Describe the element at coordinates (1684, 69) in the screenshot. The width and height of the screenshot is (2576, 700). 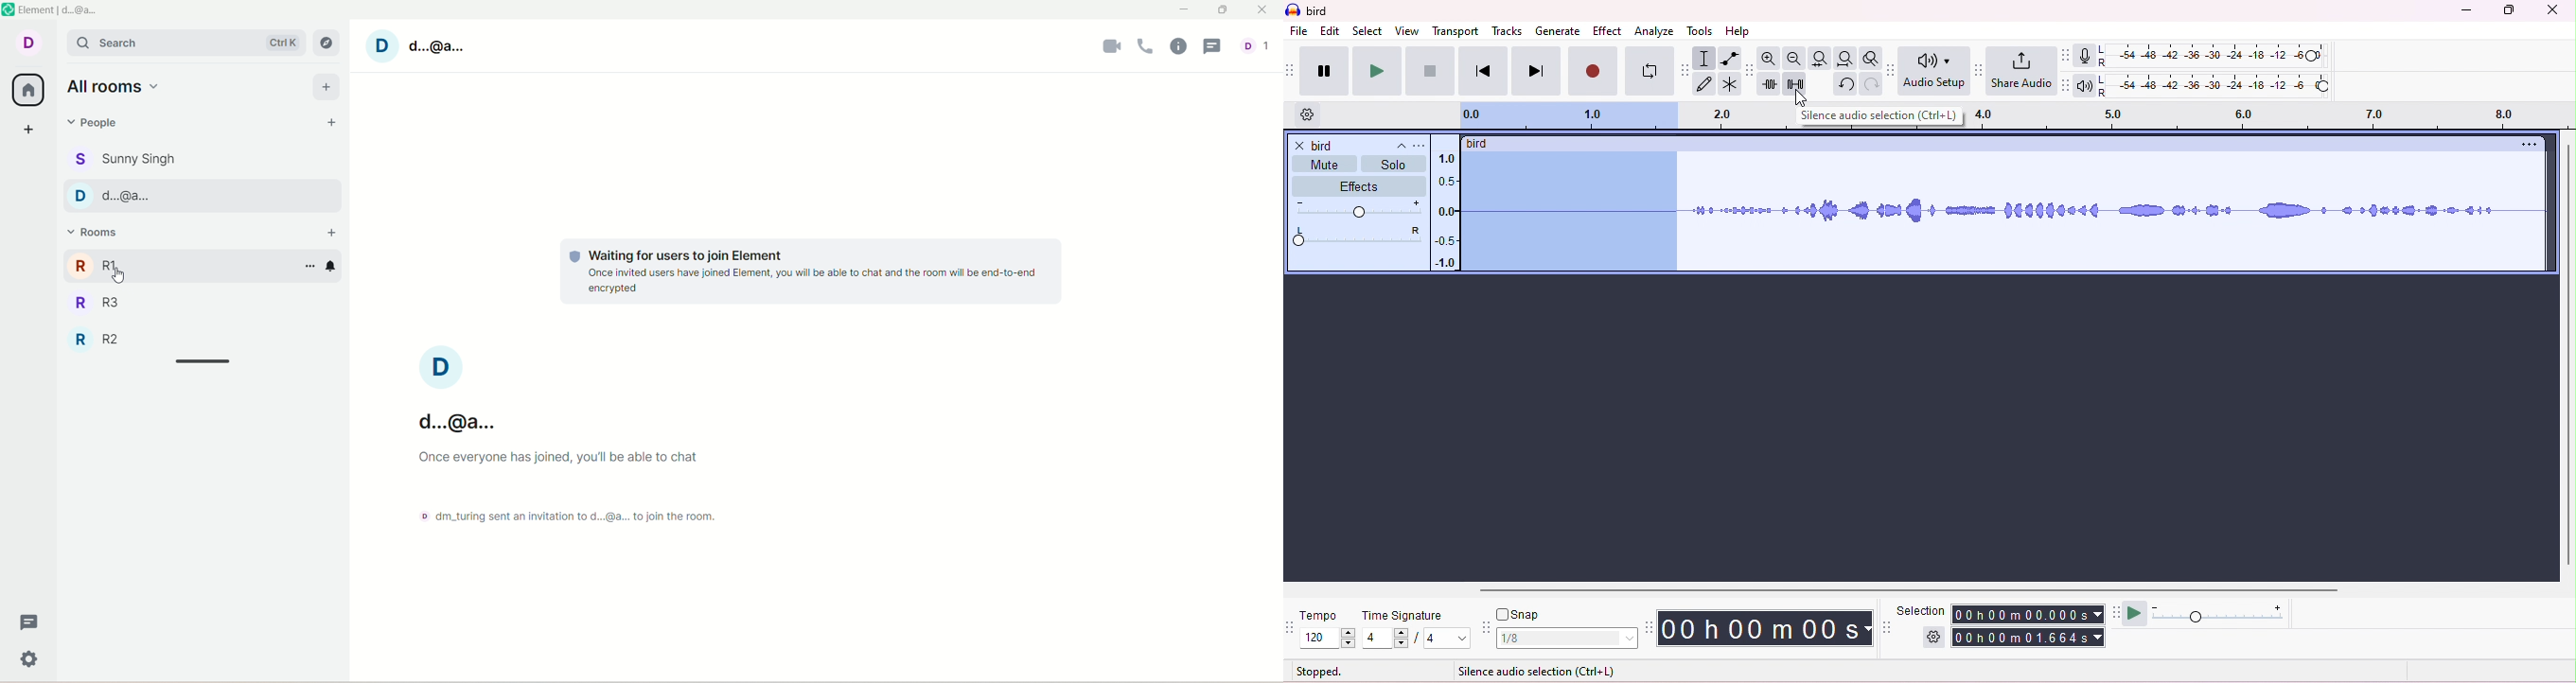
I see `tools tool bar` at that location.